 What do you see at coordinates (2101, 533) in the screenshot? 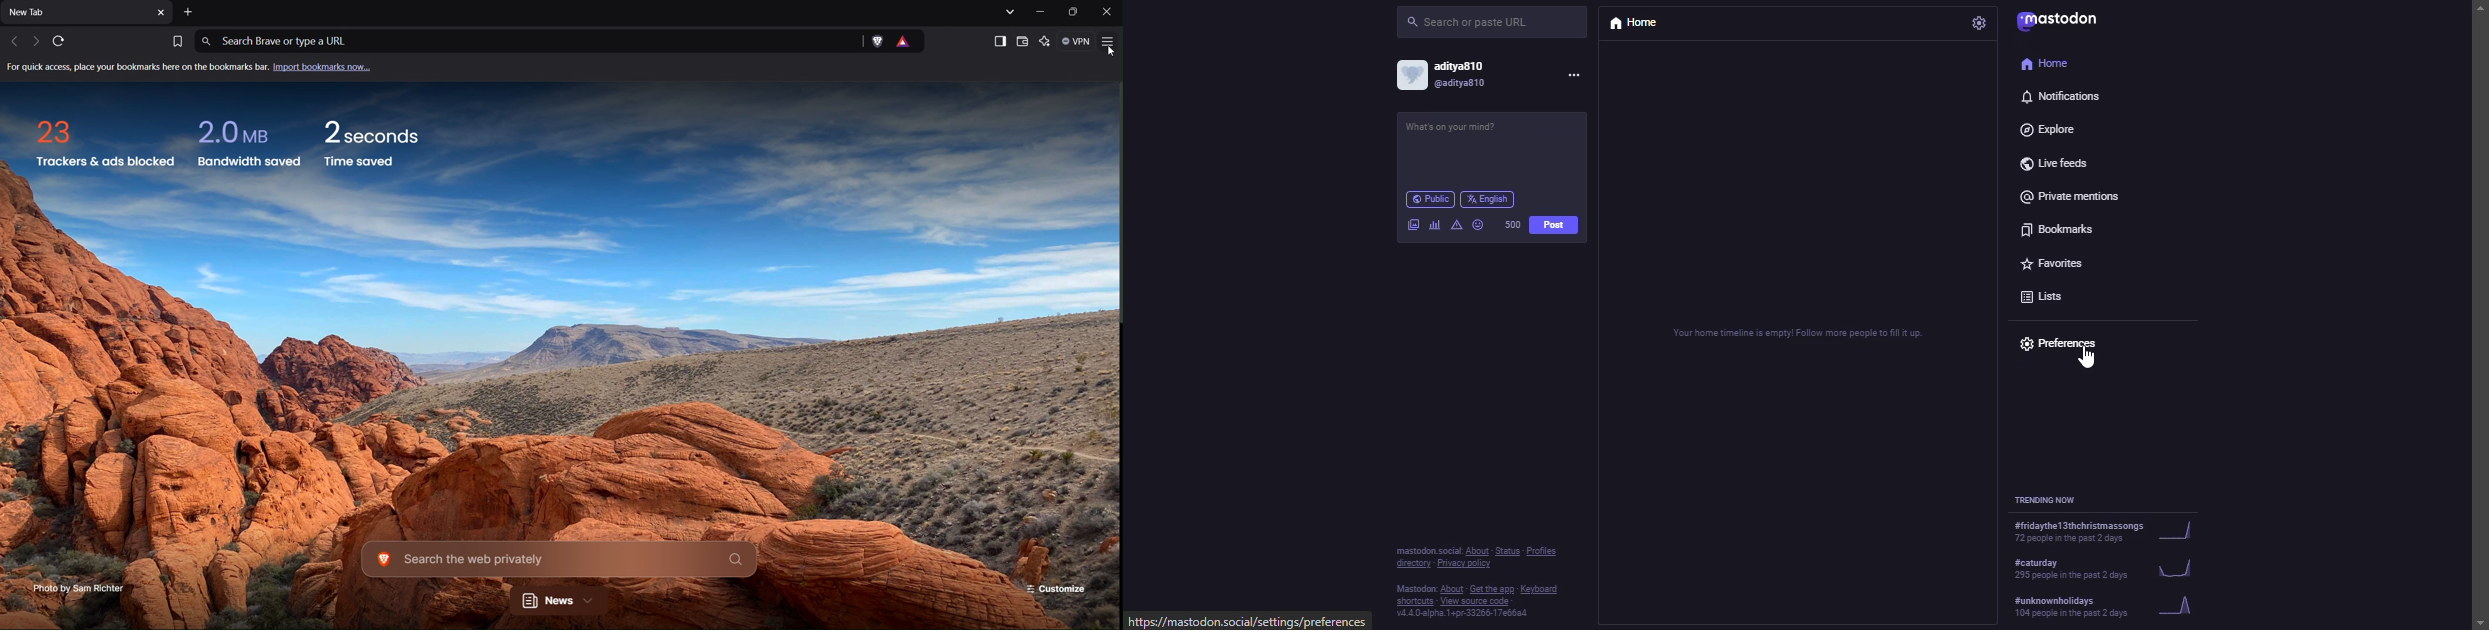
I see `trending` at bounding box center [2101, 533].